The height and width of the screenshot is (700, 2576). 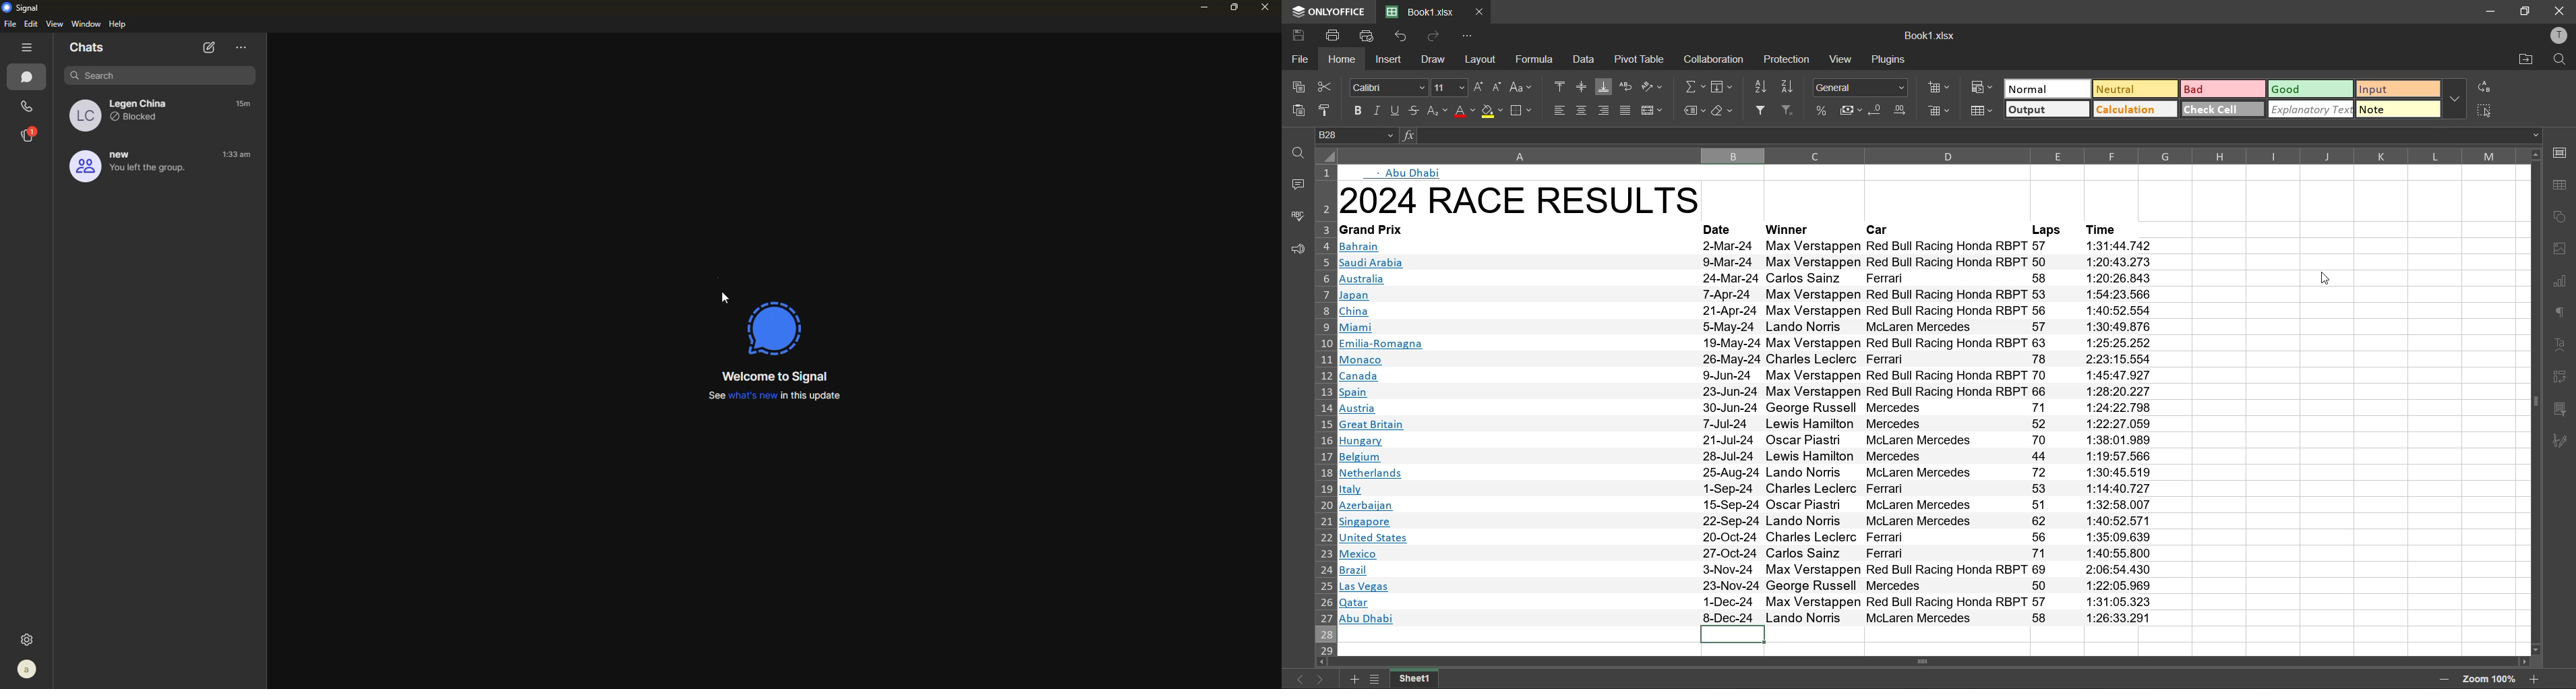 What do you see at coordinates (1691, 87) in the screenshot?
I see `summation` at bounding box center [1691, 87].